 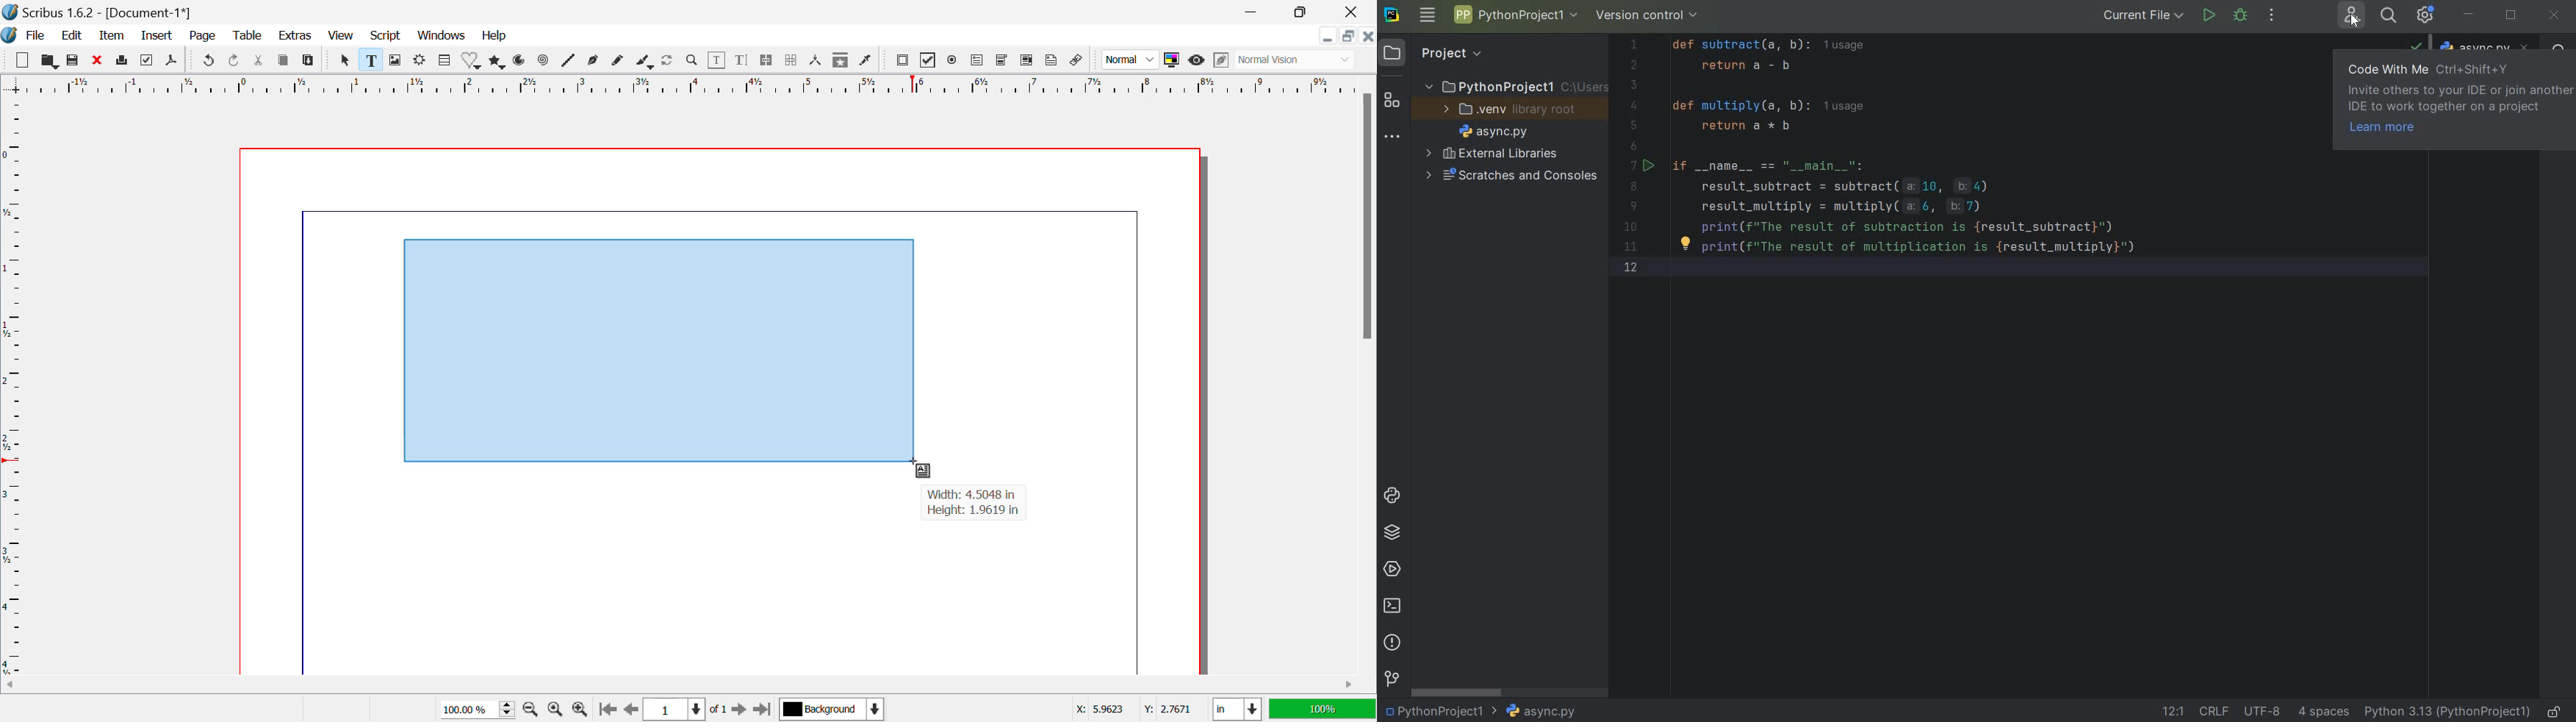 What do you see at coordinates (580, 710) in the screenshot?
I see `Zoom In` at bounding box center [580, 710].